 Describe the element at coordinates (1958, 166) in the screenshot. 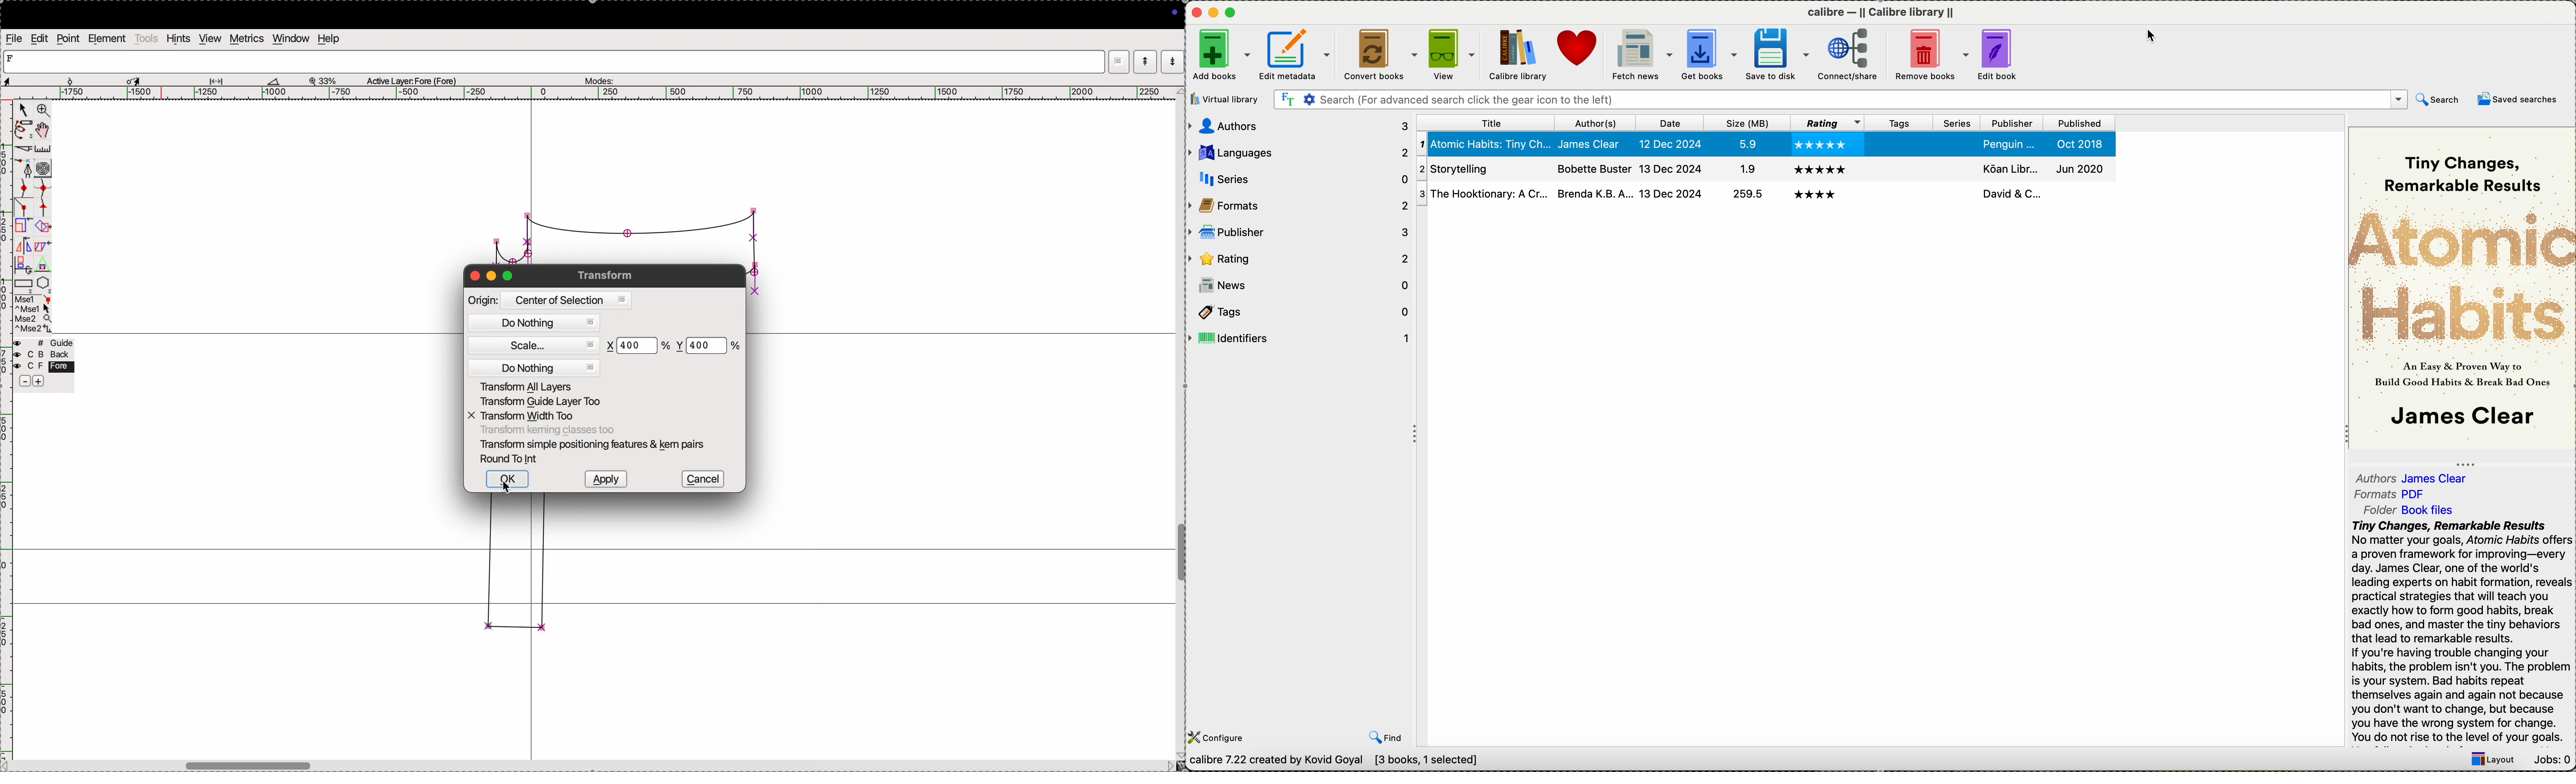

I see `series` at that location.